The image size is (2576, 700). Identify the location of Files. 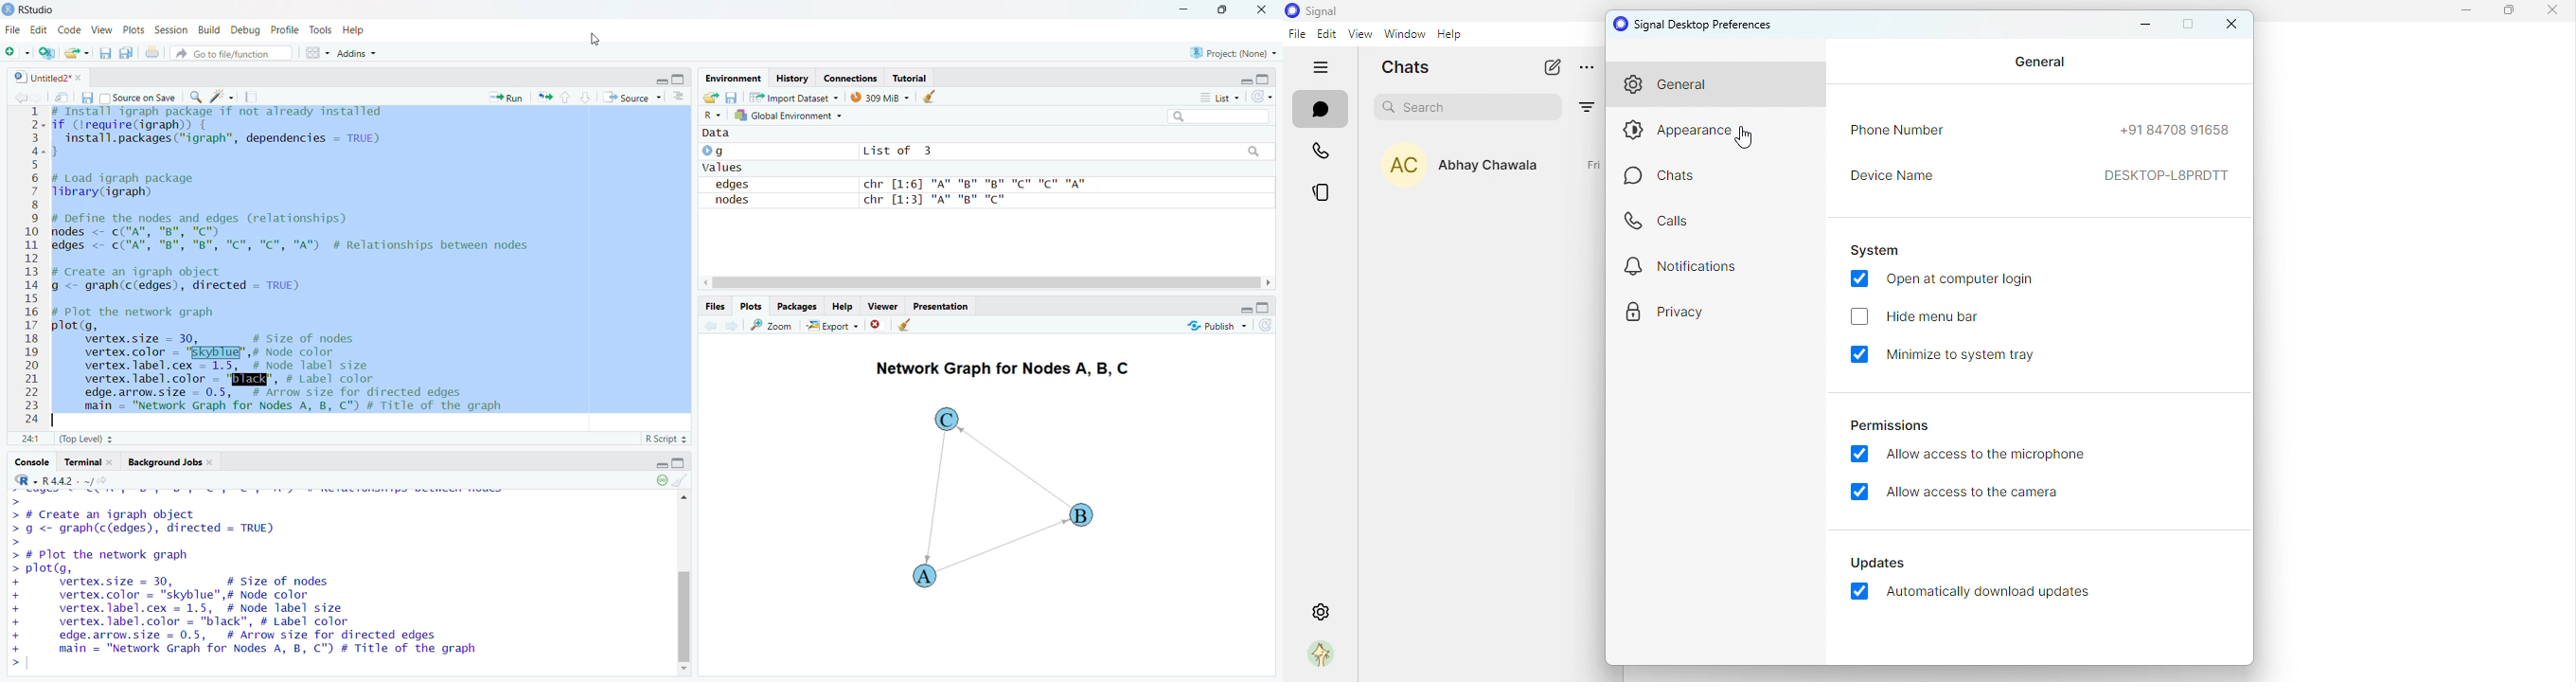
(712, 305).